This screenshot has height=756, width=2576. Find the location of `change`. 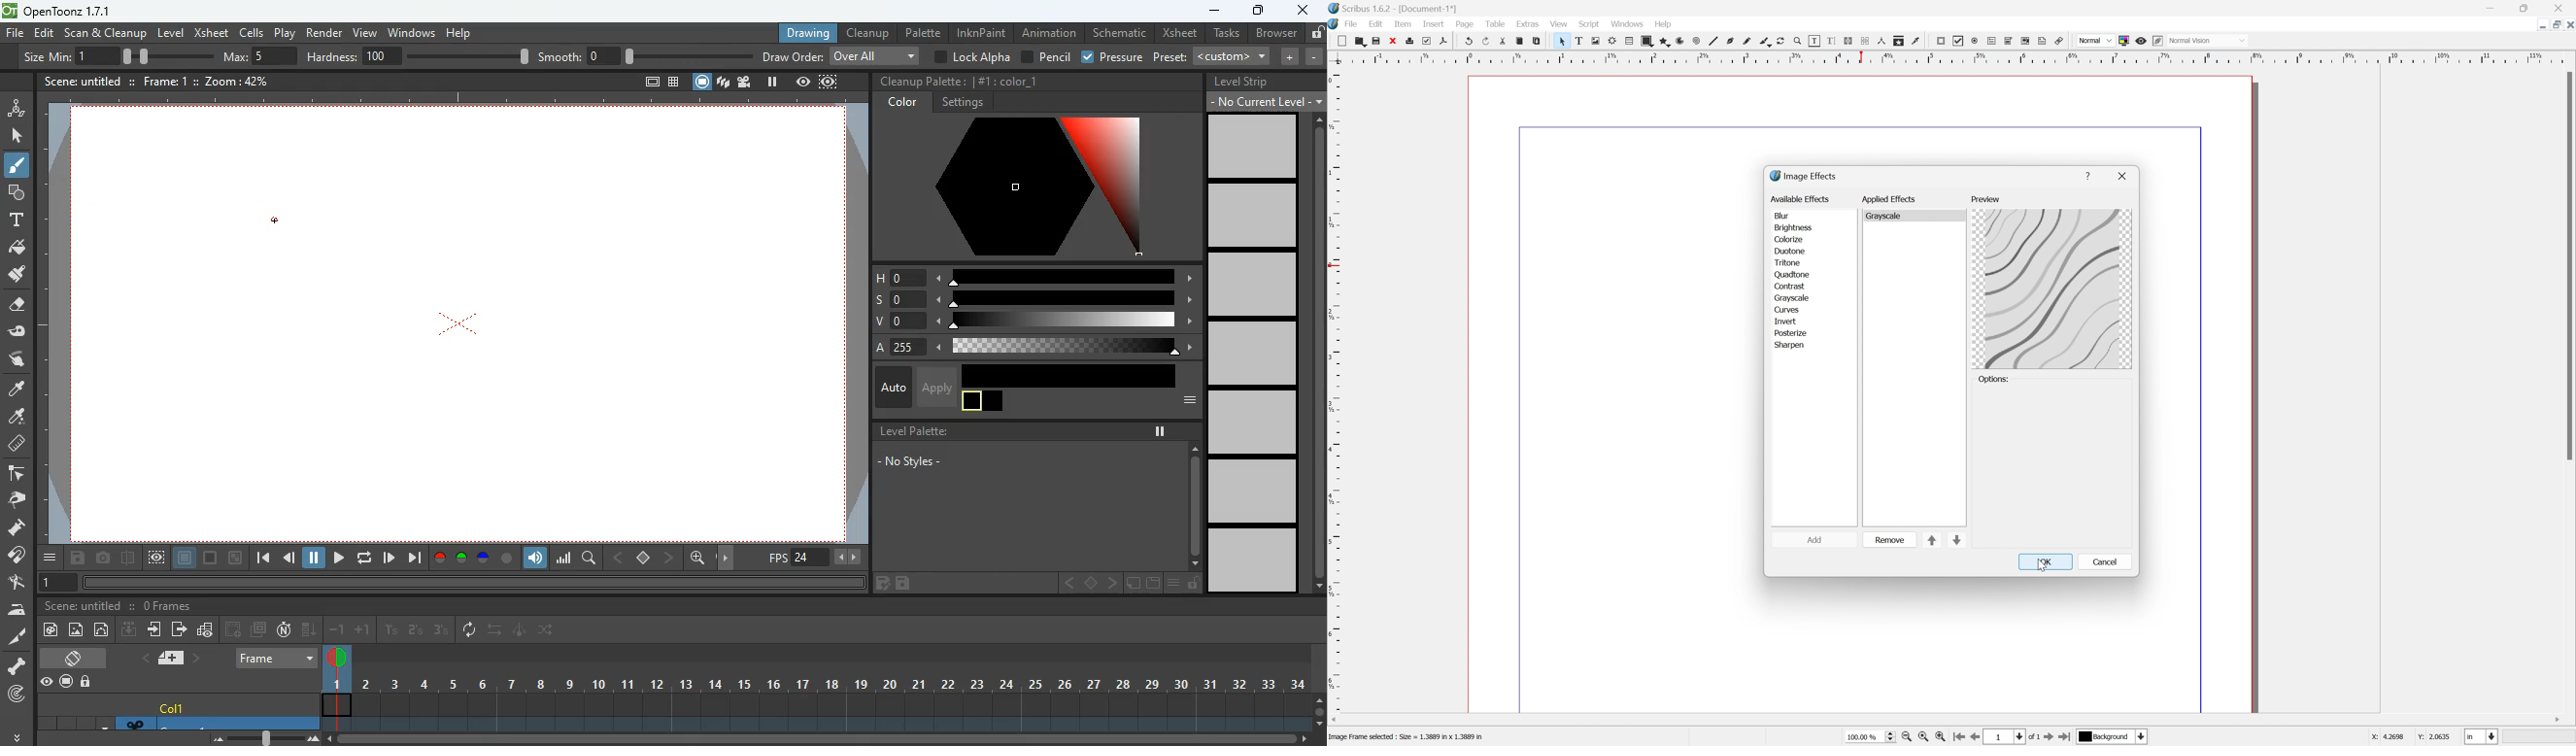

change is located at coordinates (103, 629).